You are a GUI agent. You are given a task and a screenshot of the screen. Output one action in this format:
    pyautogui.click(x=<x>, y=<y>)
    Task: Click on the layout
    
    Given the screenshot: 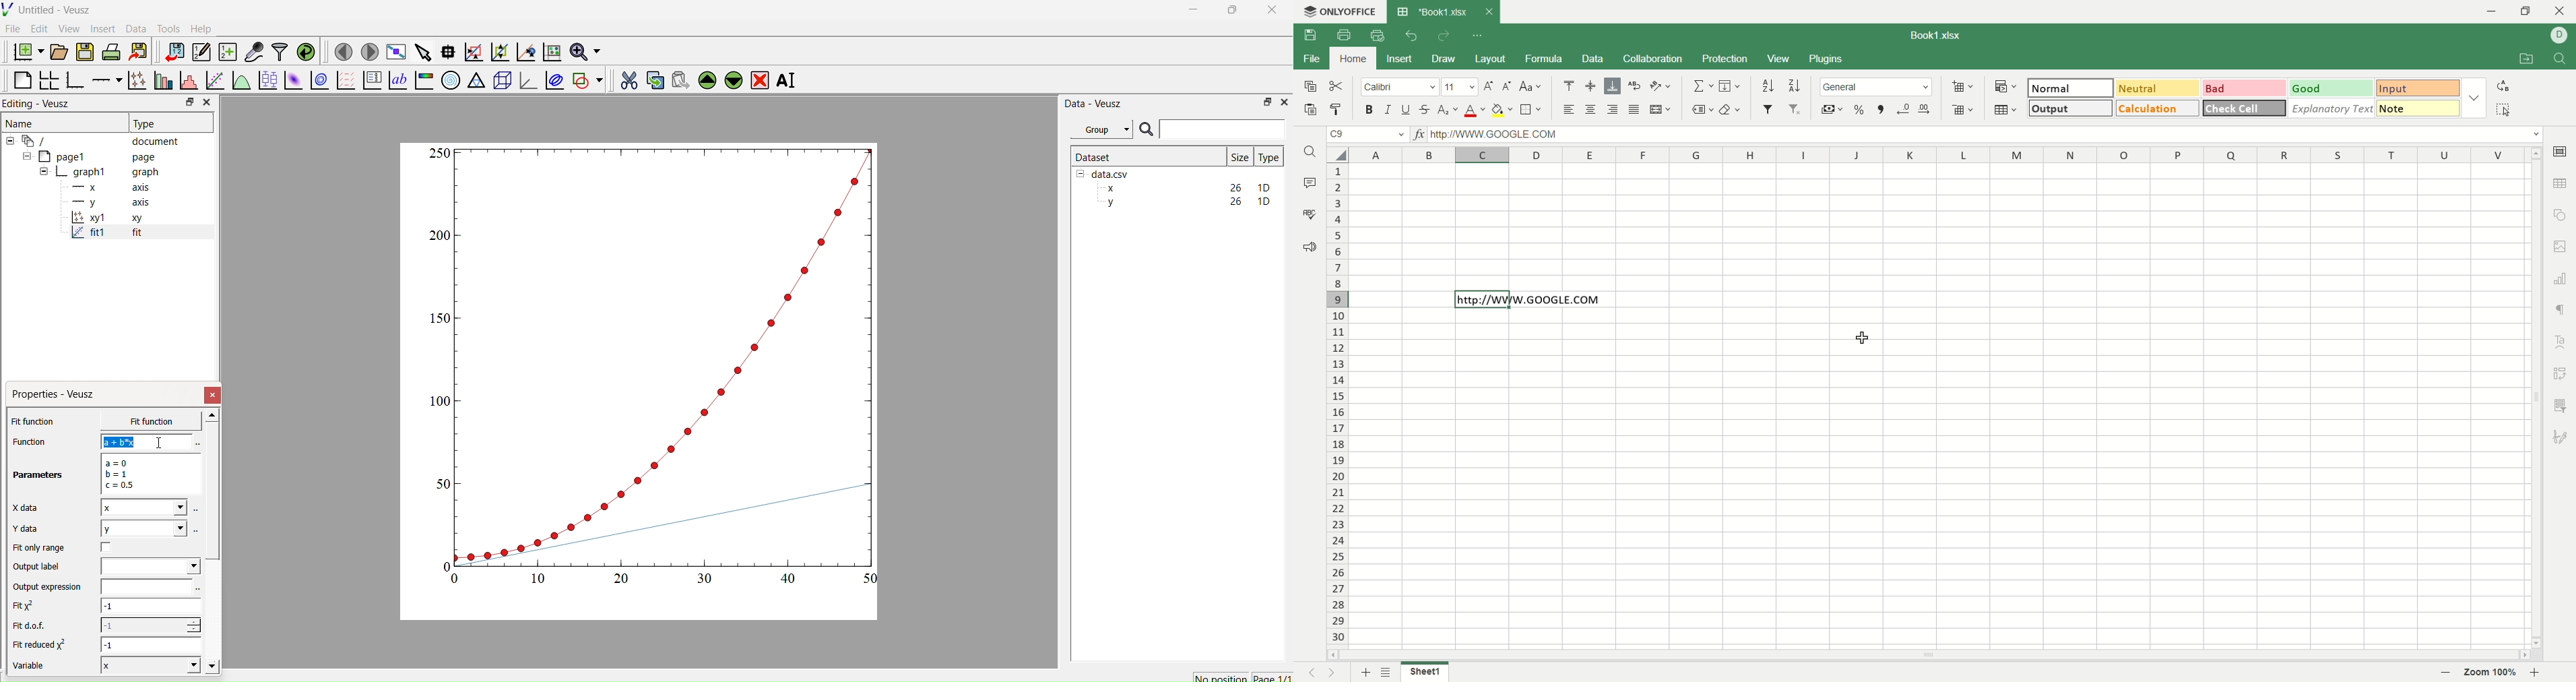 What is the action you would take?
    pyautogui.click(x=1488, y=60)
    